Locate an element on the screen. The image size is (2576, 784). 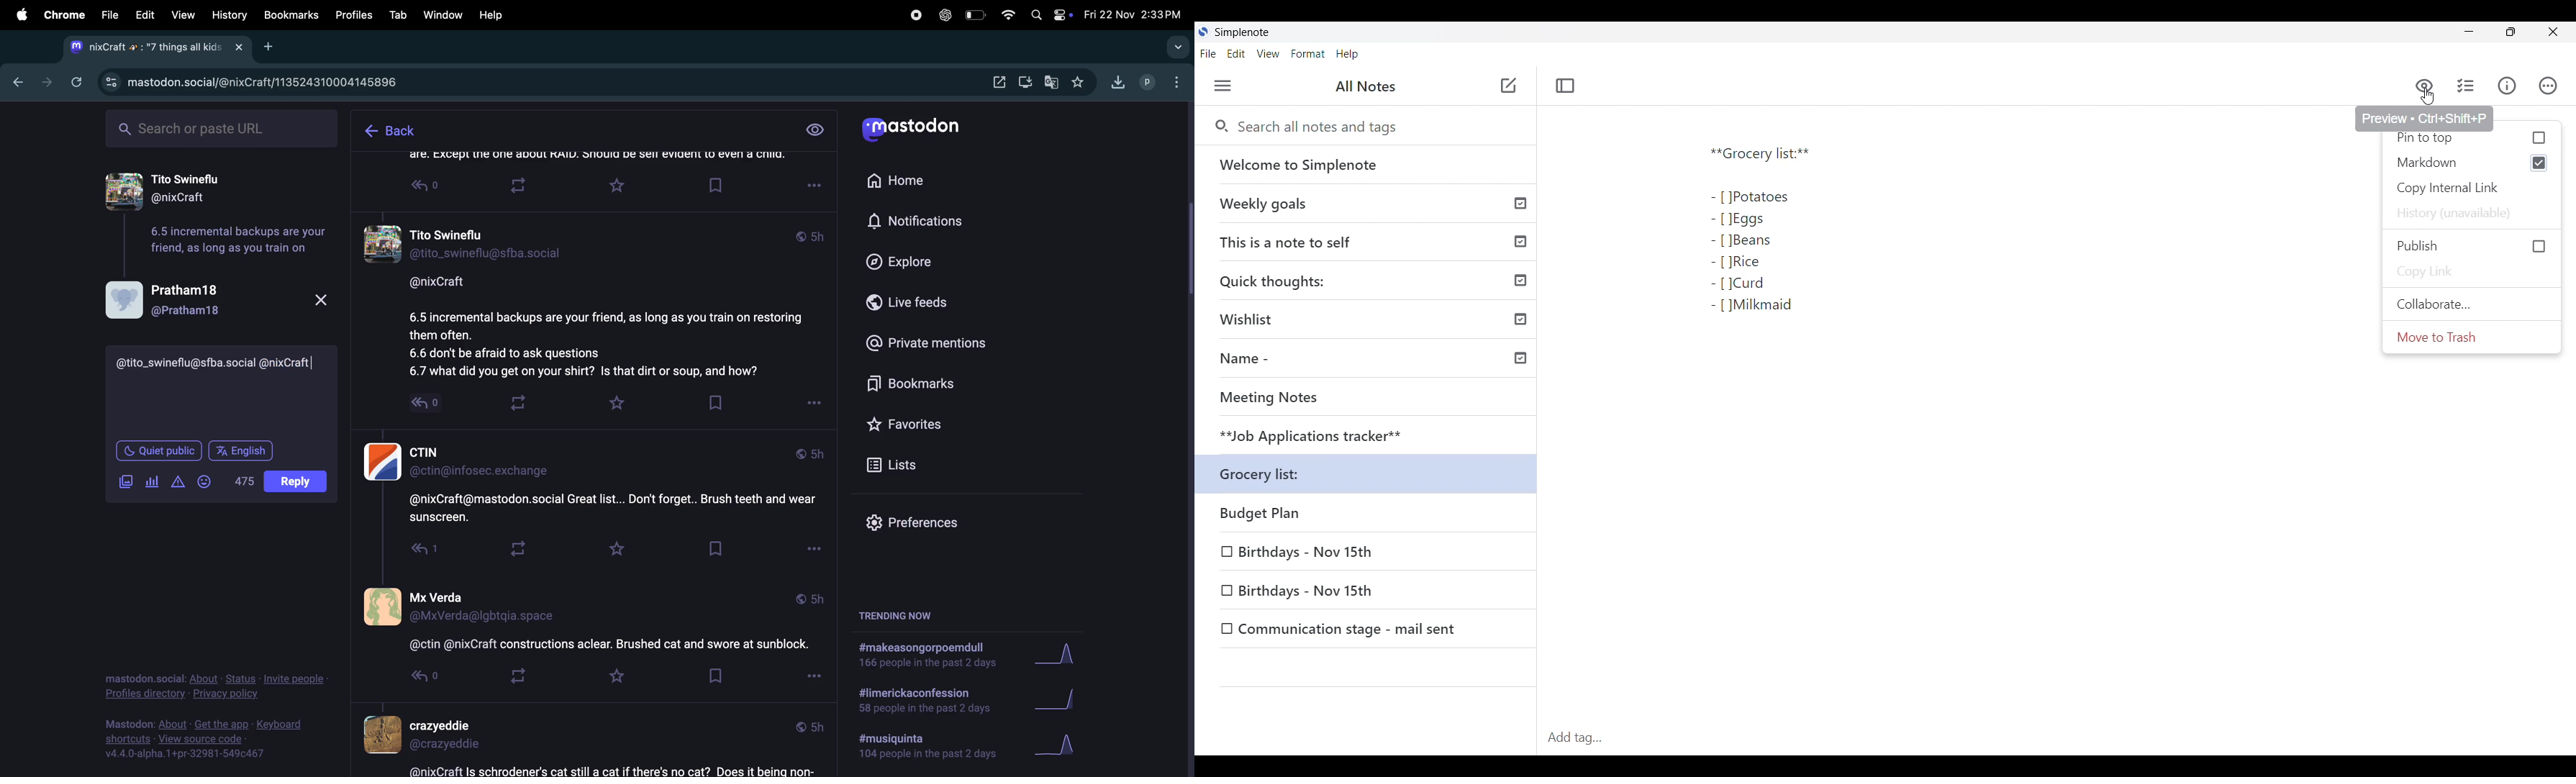
notifications is located at coordinates (920, 223).